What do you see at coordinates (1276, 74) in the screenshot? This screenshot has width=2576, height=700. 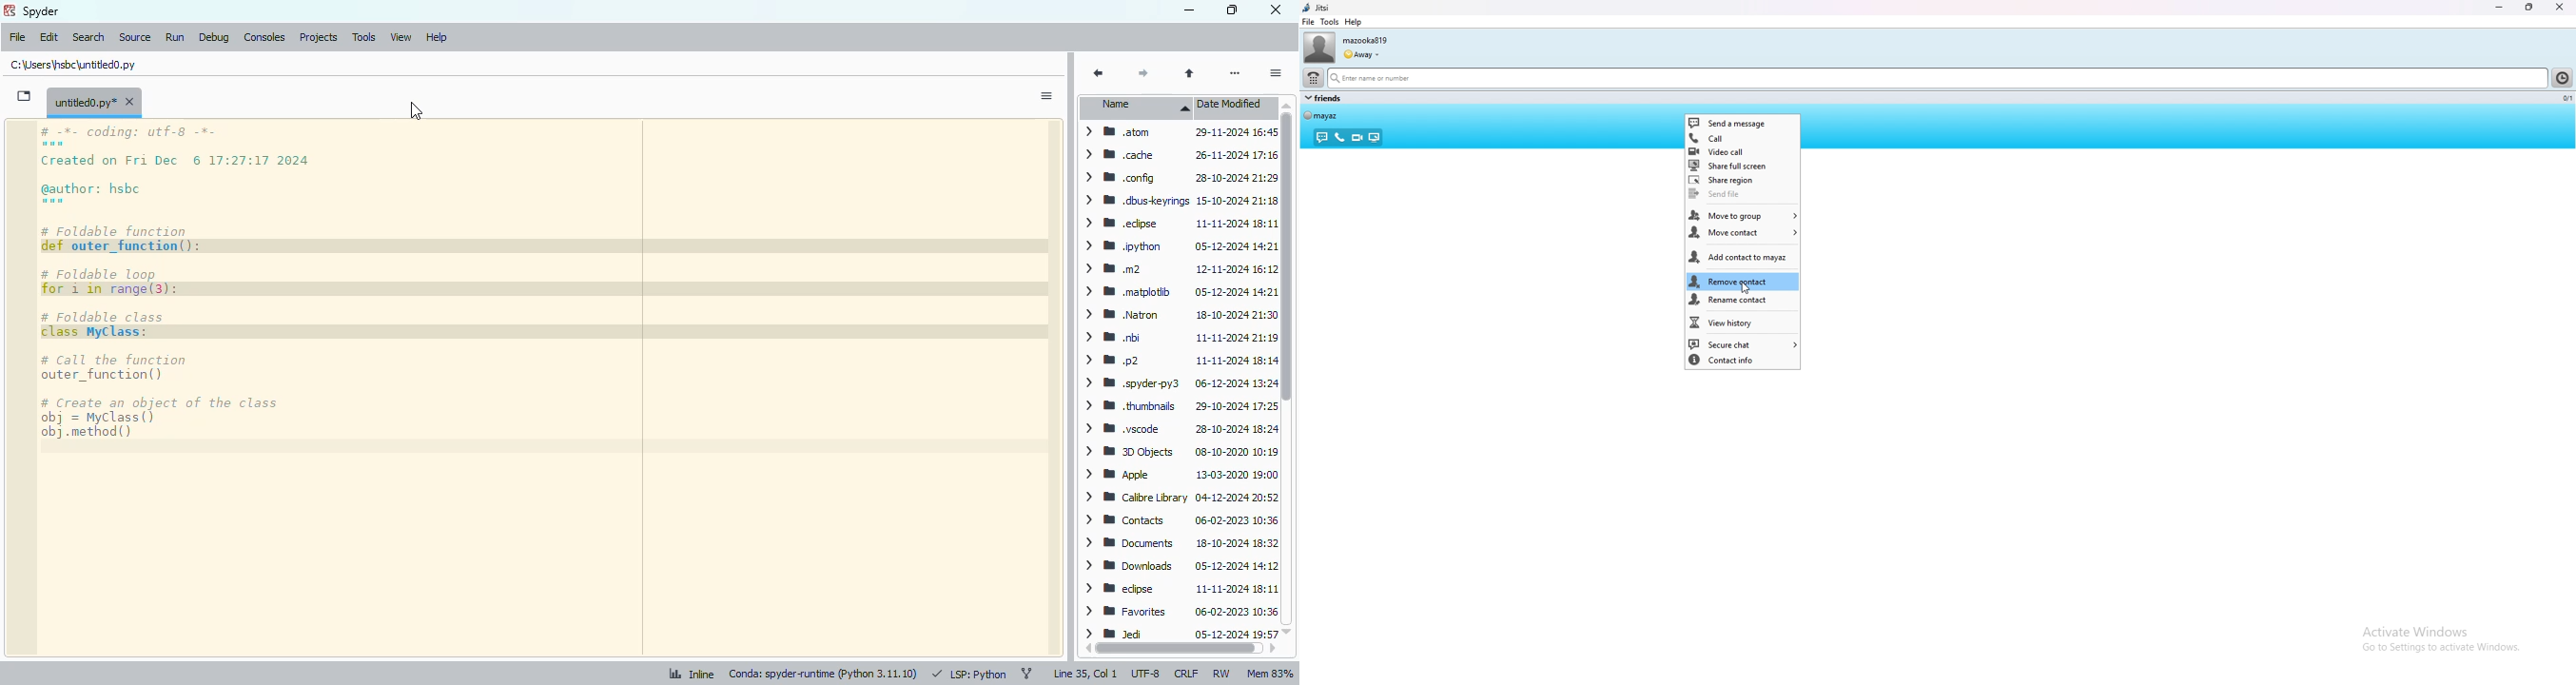 I see `options` at bounding box center [1276, 74].